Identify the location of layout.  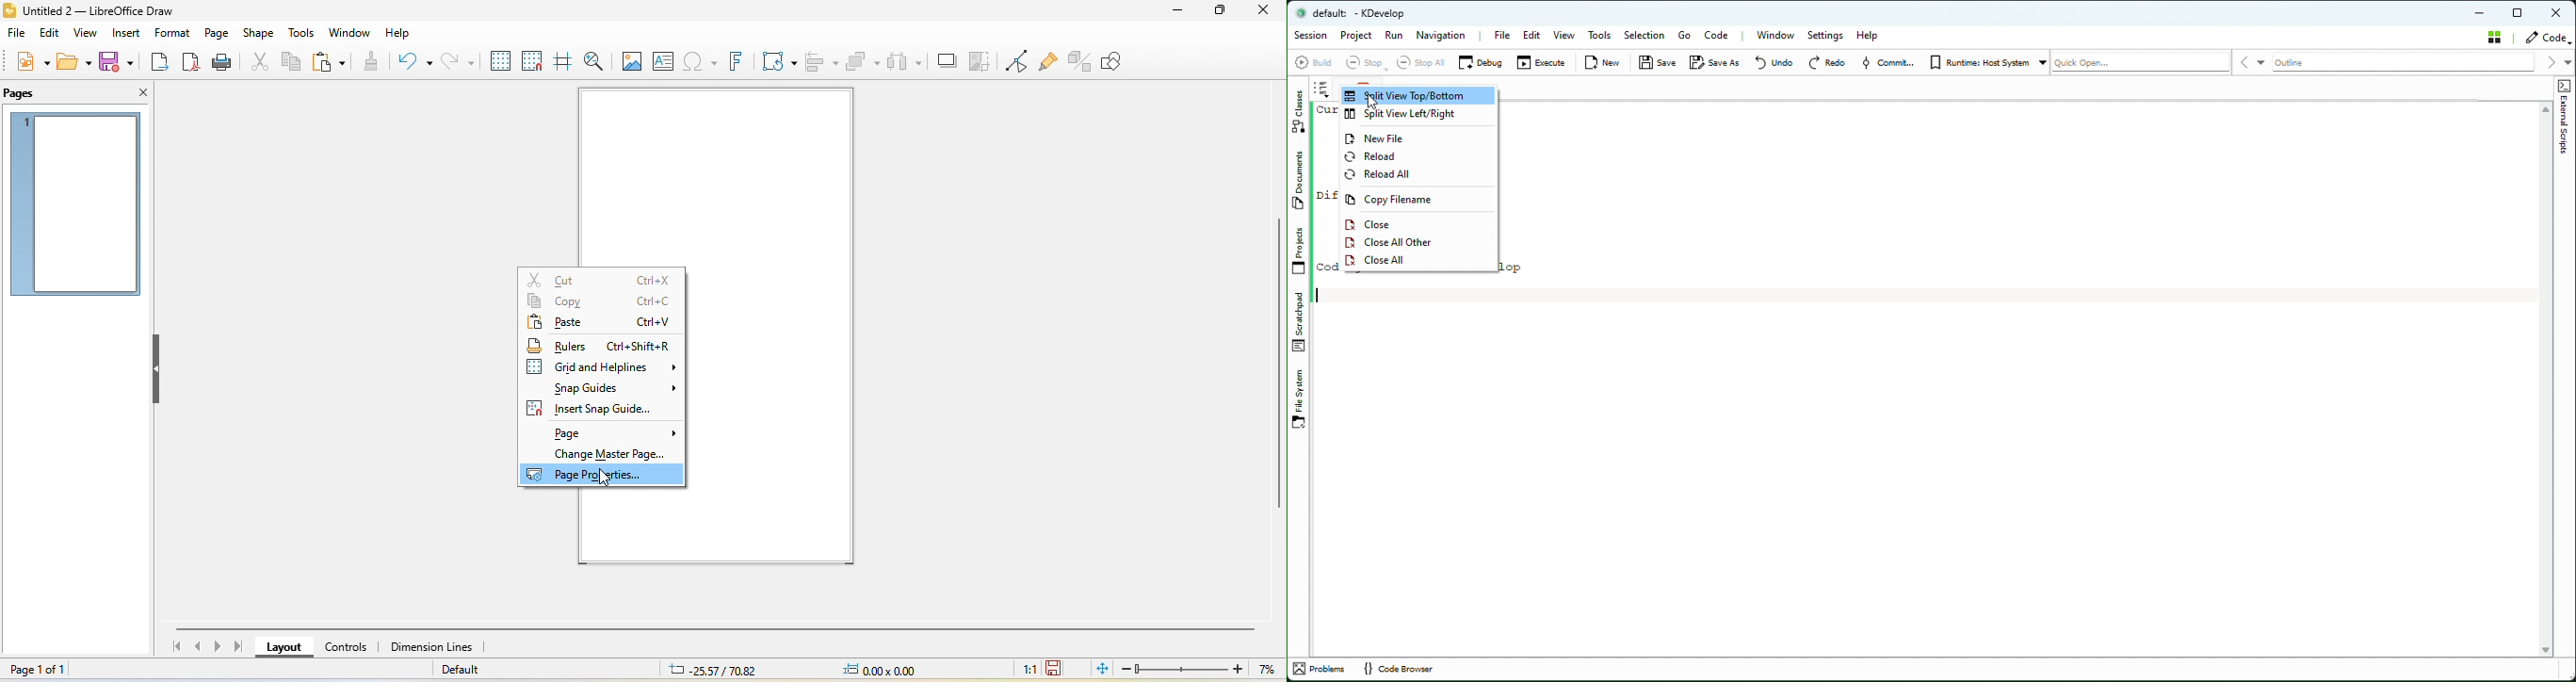
(285, 650).